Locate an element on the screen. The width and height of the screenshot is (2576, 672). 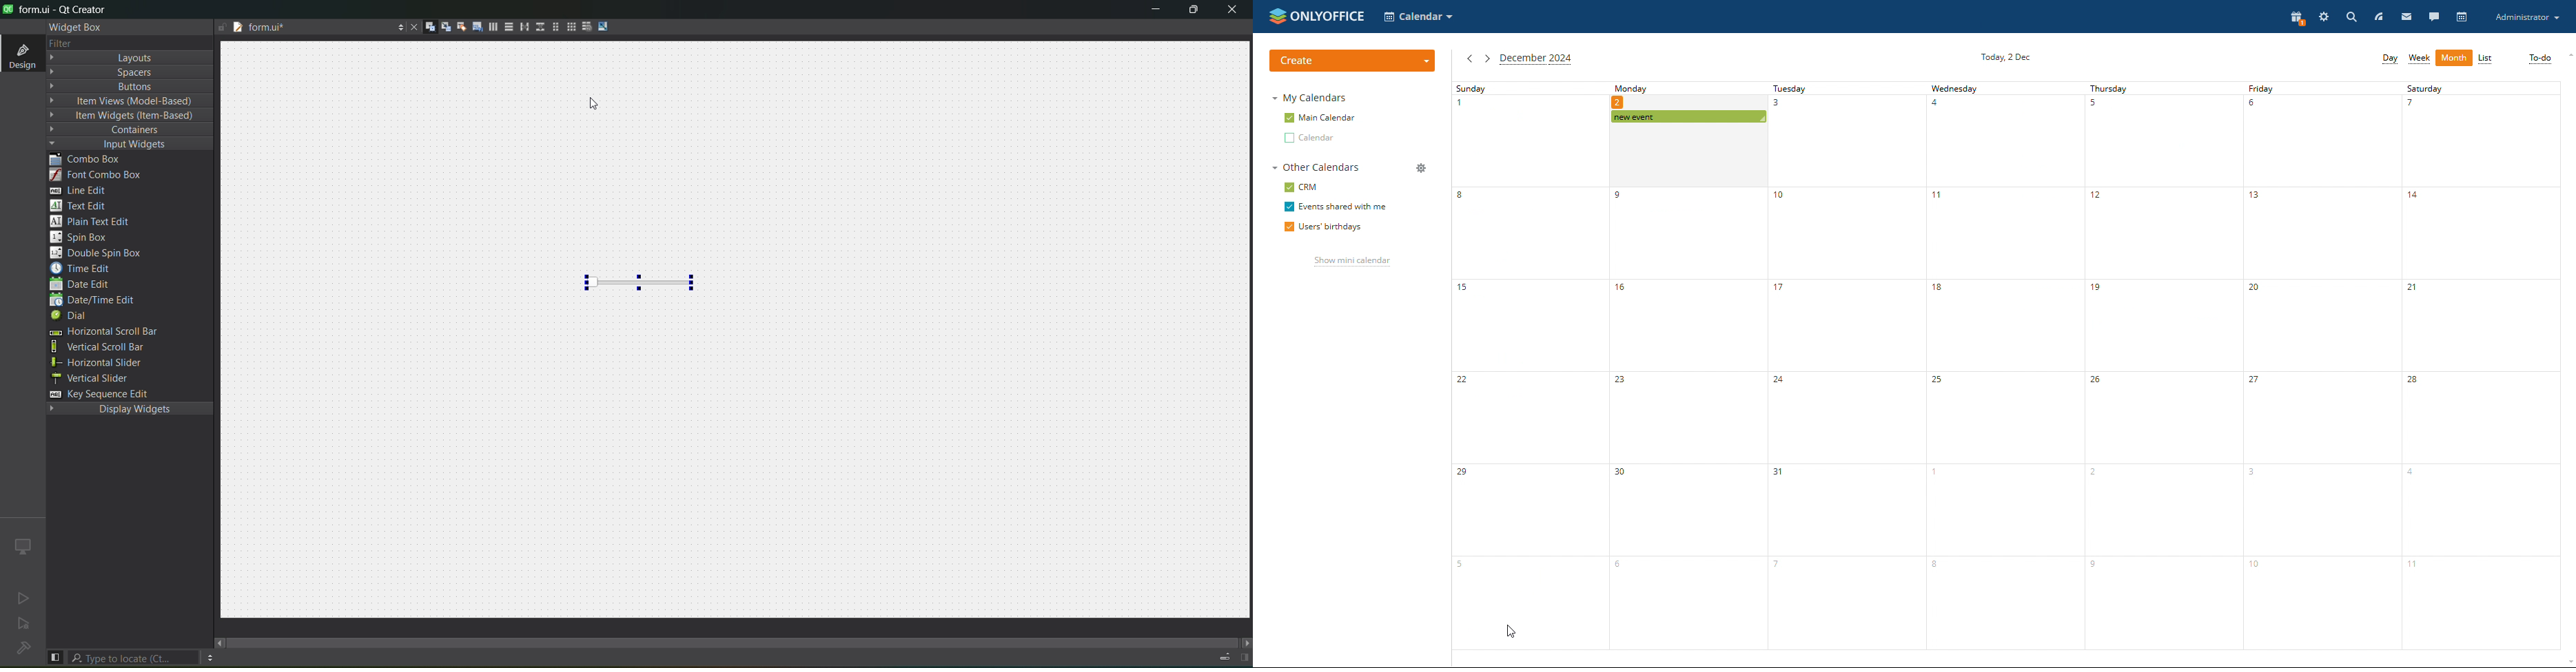
tab order is located at coordinates (473, 27).